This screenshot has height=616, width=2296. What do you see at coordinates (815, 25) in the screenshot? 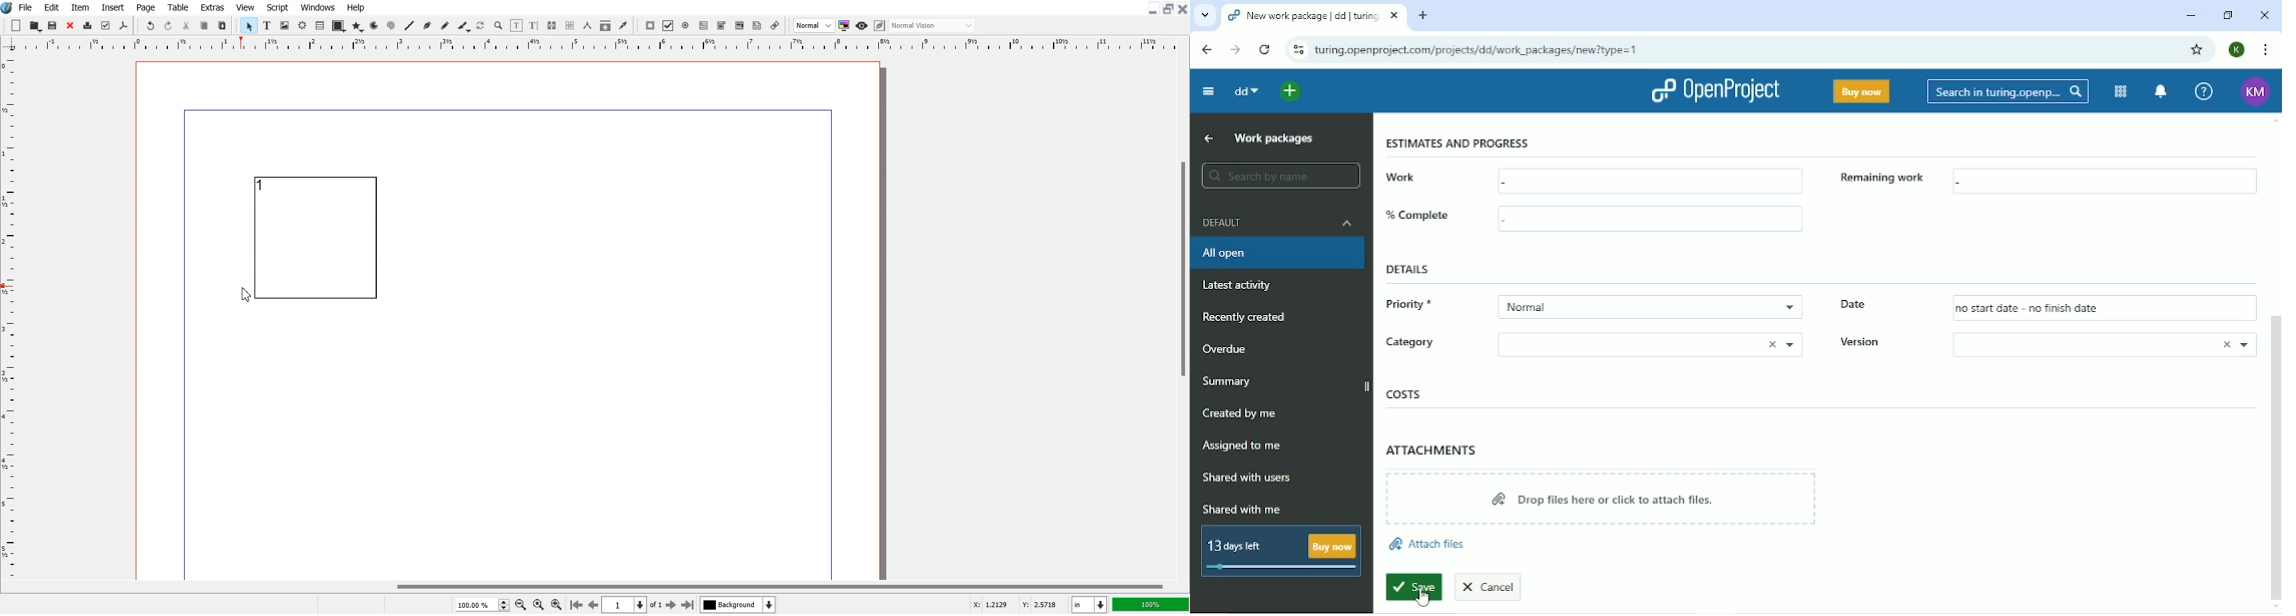
I see `Select Image Preview quality` at bounding box center [815, 25].